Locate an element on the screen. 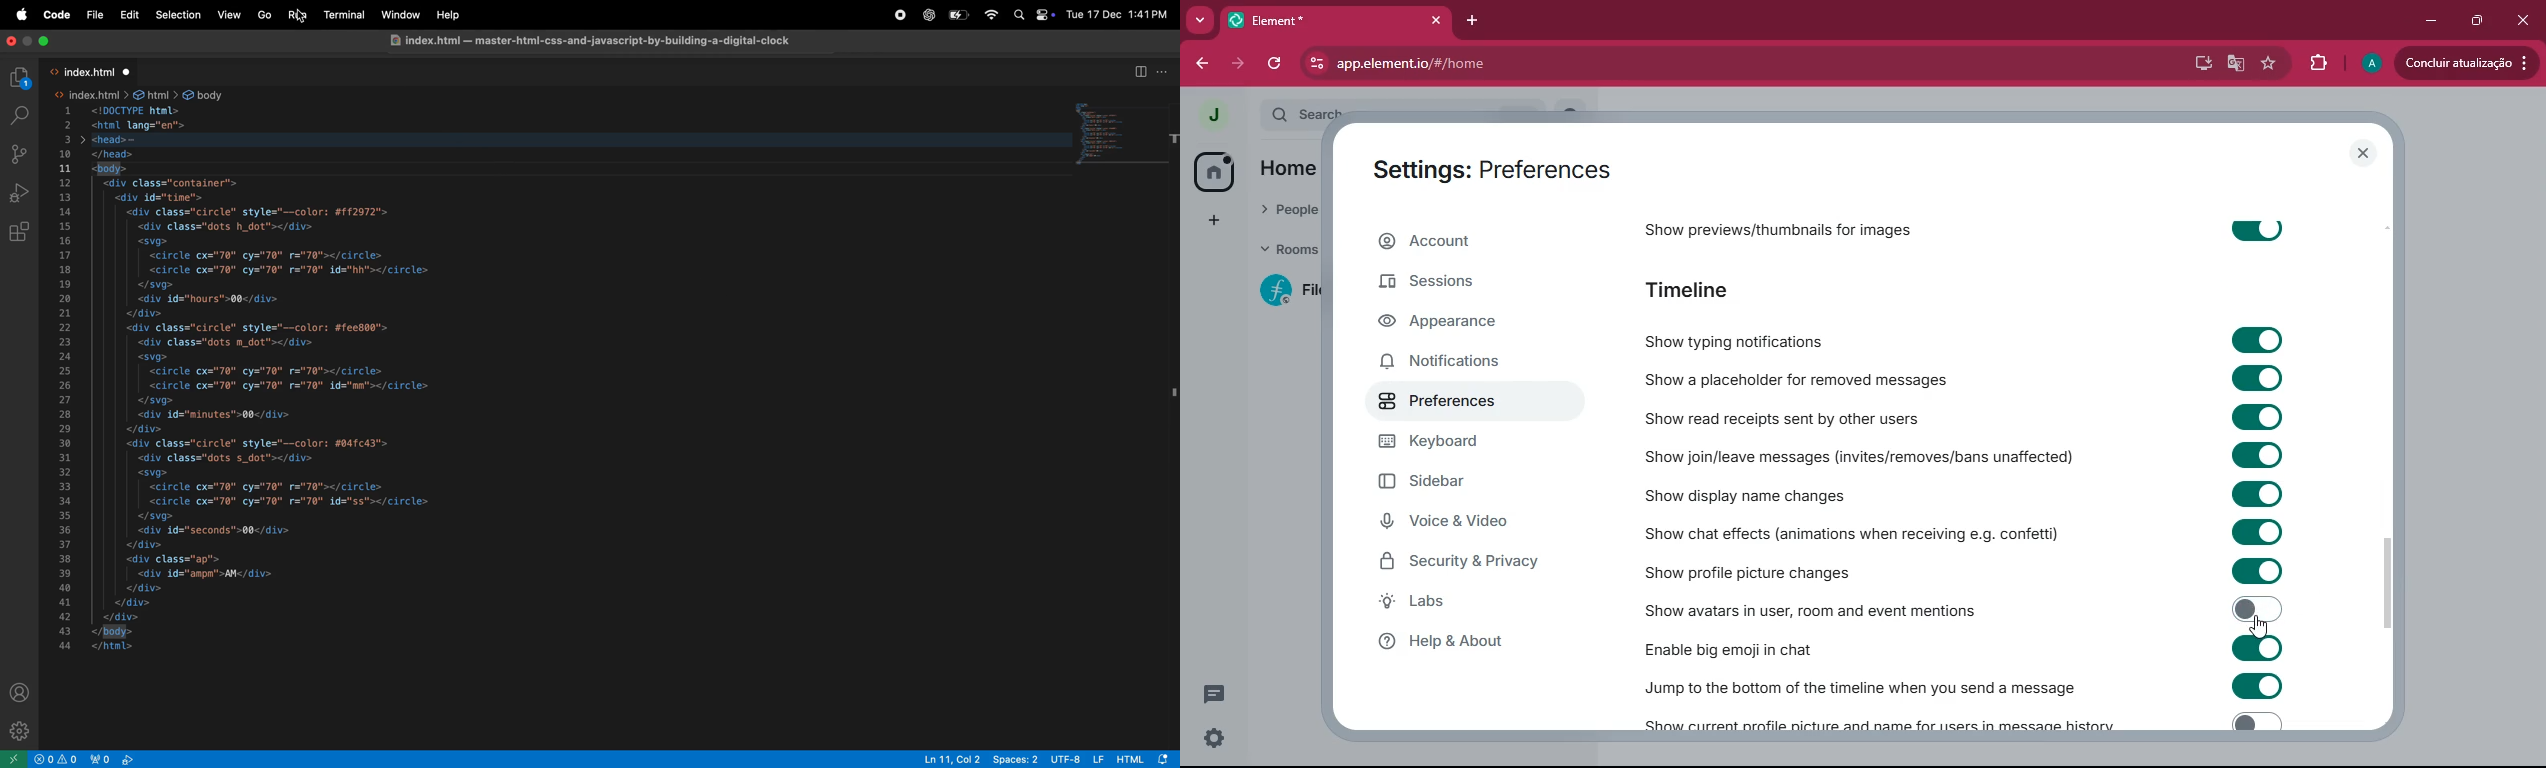  settings: preferences is located at coordinates (1484, 166).